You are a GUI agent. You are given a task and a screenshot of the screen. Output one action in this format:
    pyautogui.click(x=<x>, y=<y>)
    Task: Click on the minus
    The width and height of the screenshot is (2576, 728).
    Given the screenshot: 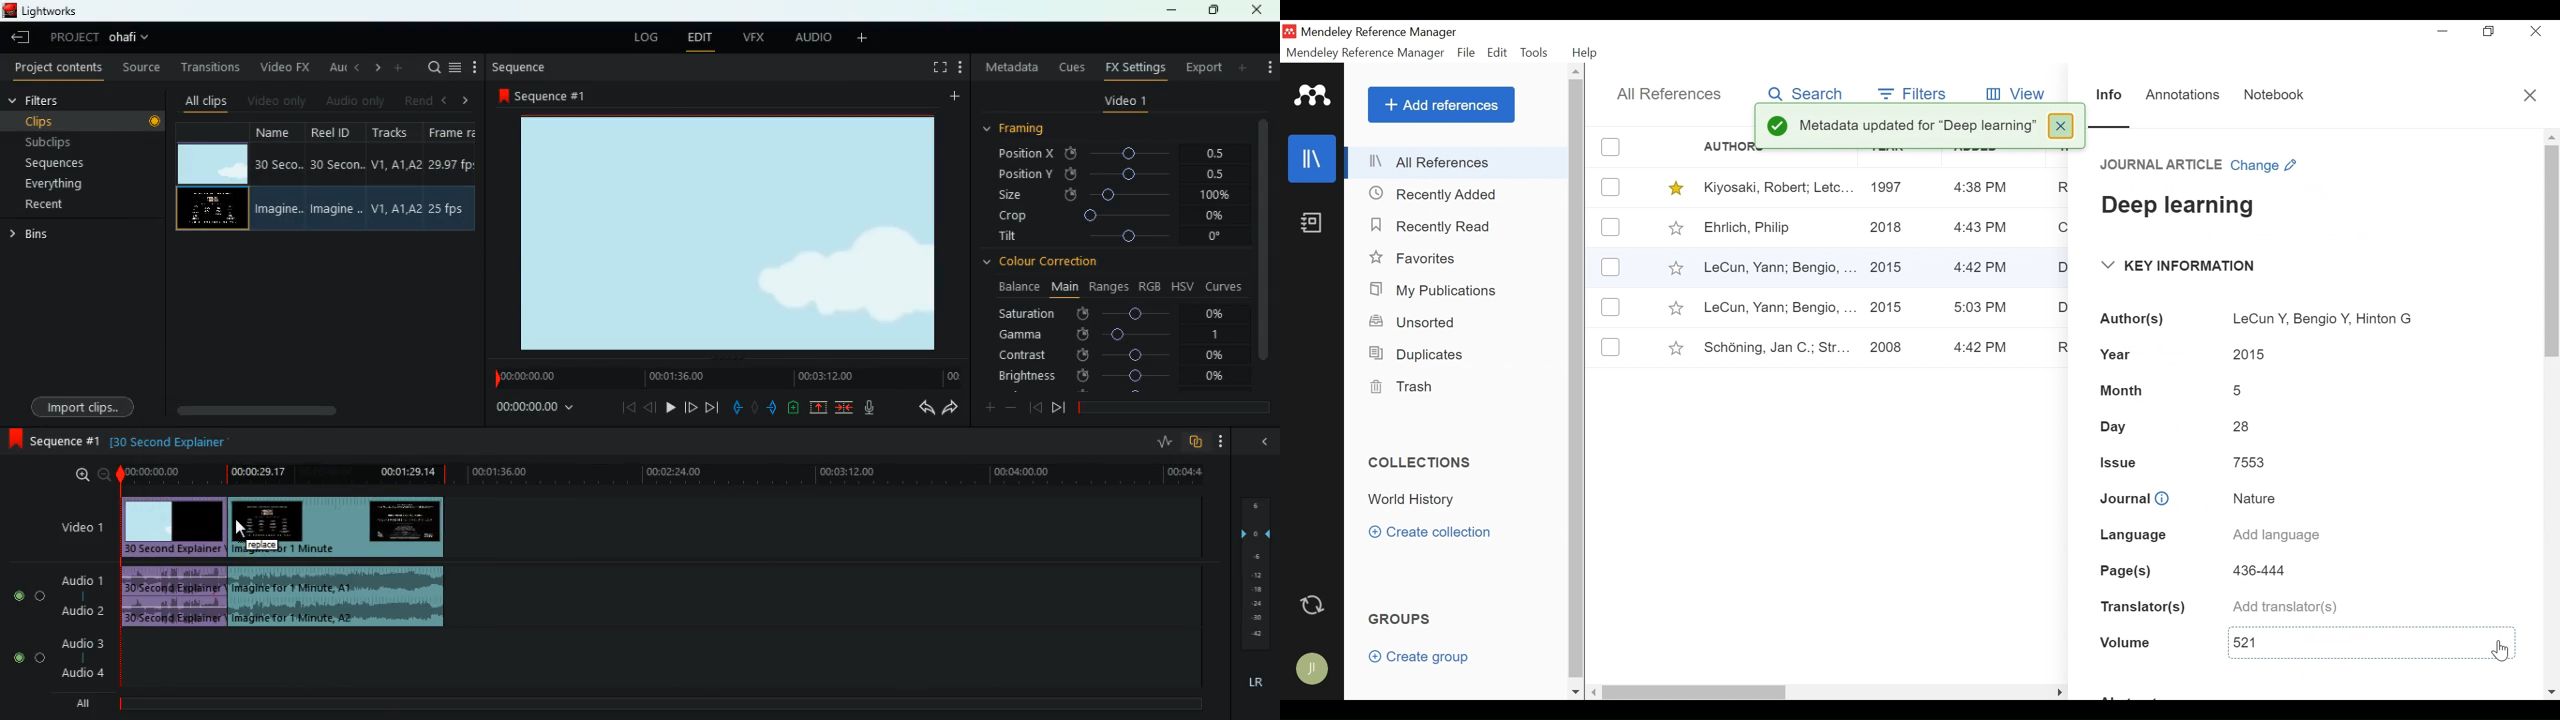 What is the action you would take?
    pyautogui.click(x=1014, y=408)
    